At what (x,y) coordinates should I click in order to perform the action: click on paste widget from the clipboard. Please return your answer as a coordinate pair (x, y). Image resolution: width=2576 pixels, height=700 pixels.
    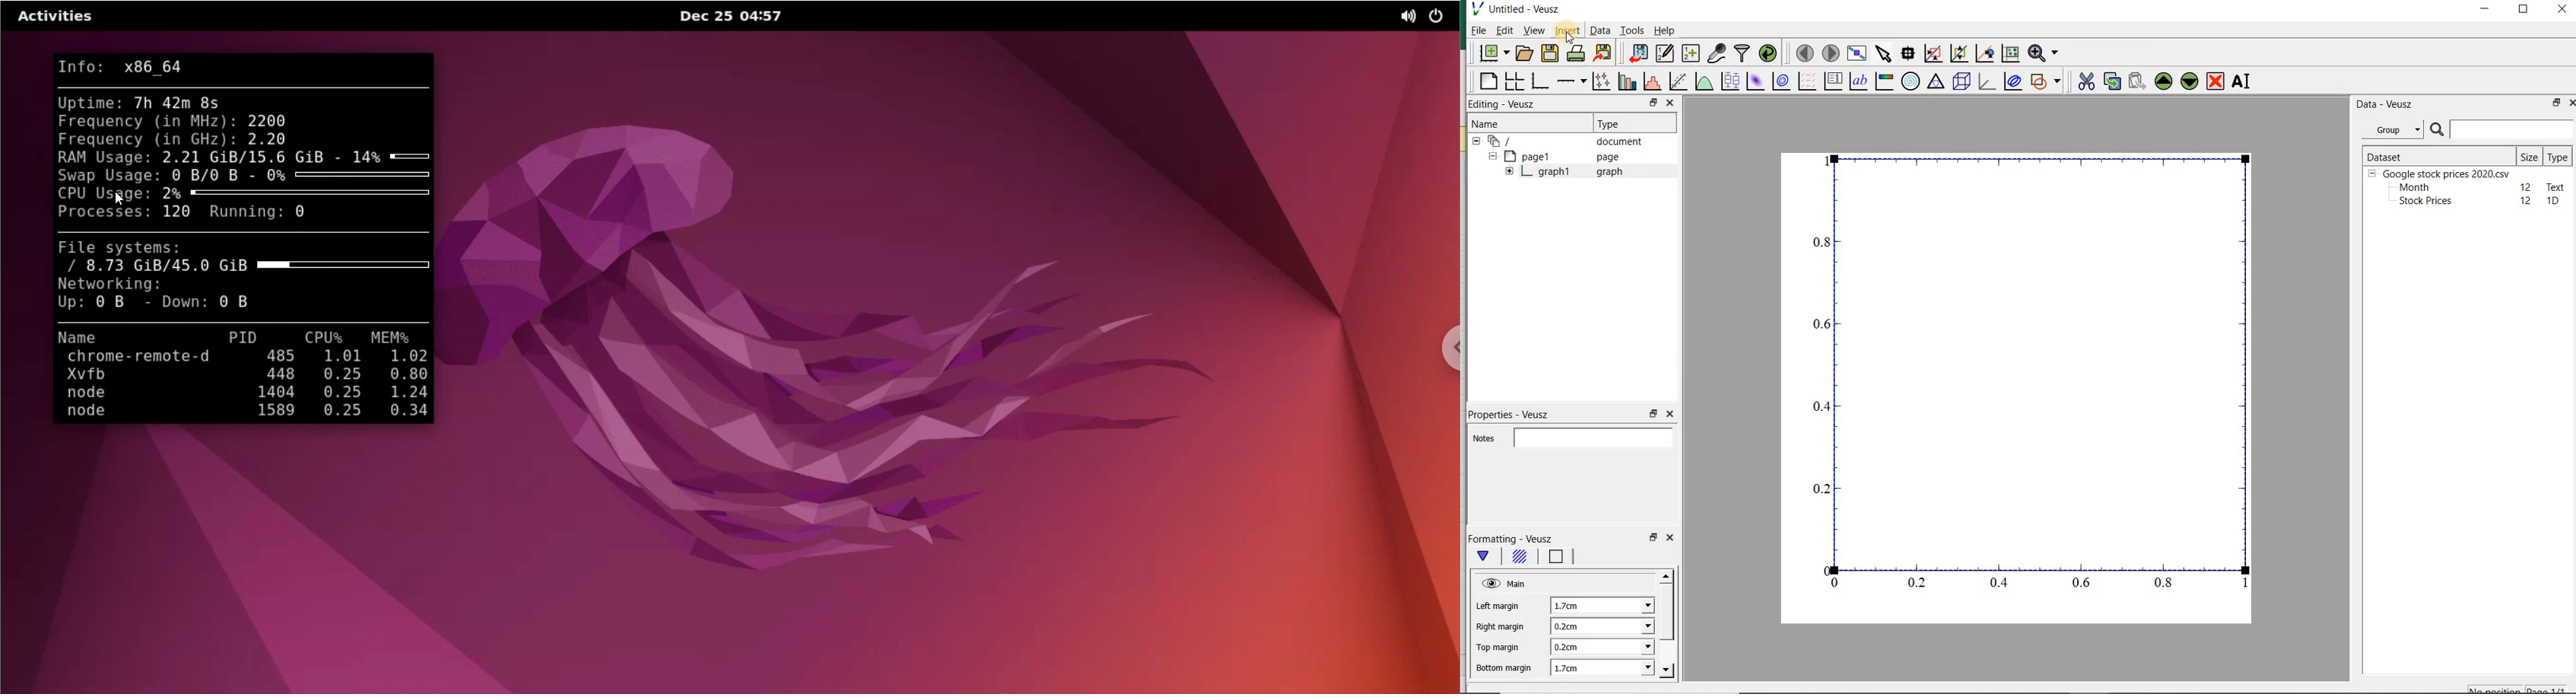
    Looking at the image, I should click on (2137, 82).